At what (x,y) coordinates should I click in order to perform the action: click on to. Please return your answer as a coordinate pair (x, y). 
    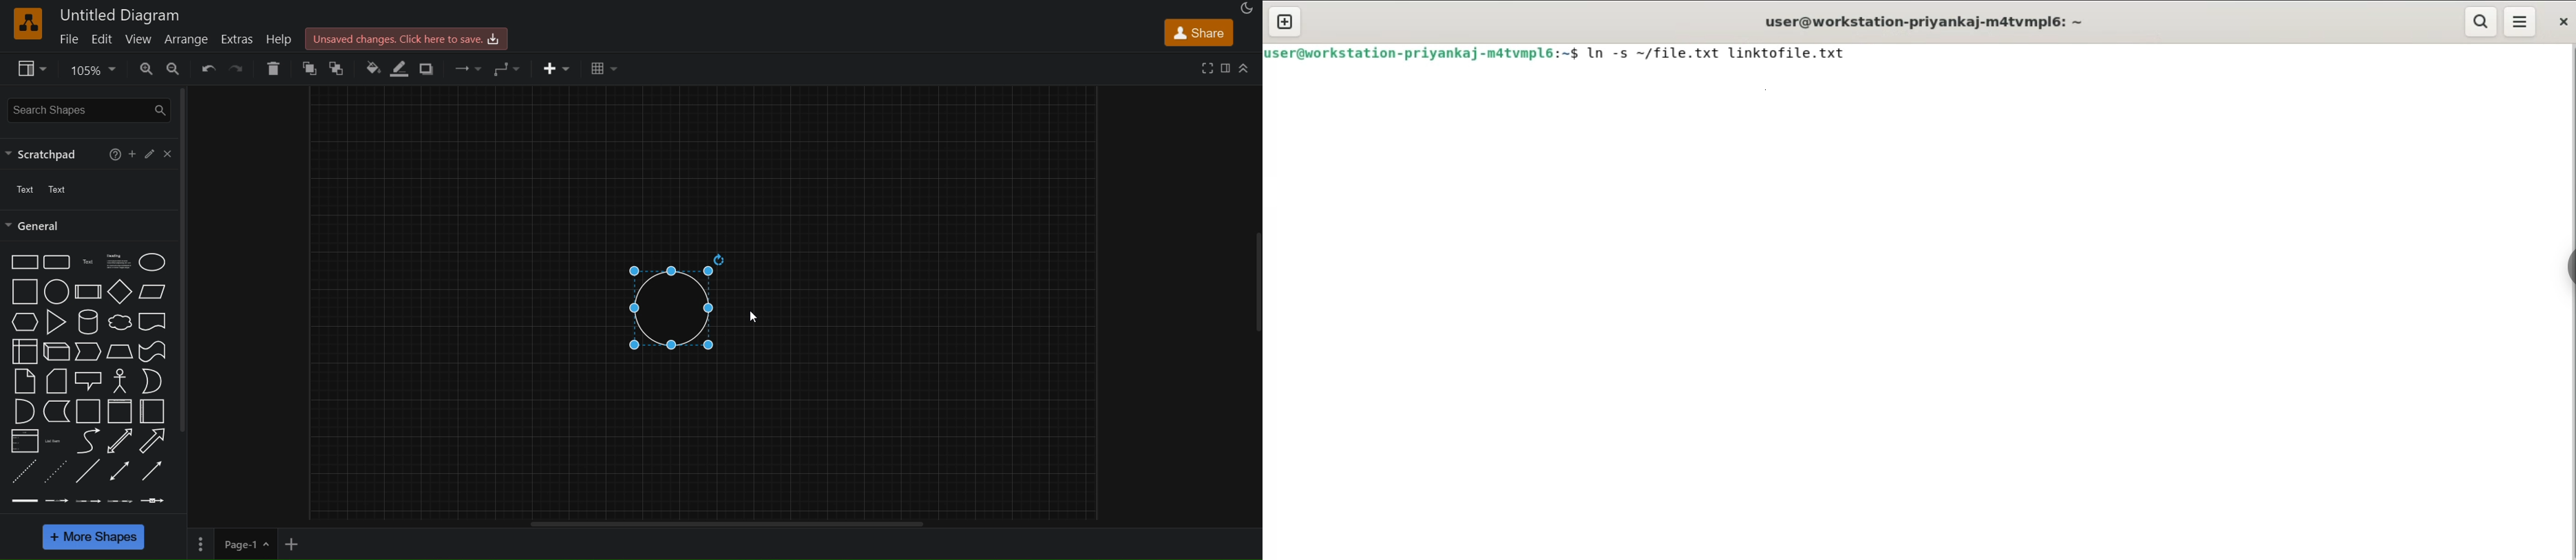
    Looking at the image, I should click on (337, 69).